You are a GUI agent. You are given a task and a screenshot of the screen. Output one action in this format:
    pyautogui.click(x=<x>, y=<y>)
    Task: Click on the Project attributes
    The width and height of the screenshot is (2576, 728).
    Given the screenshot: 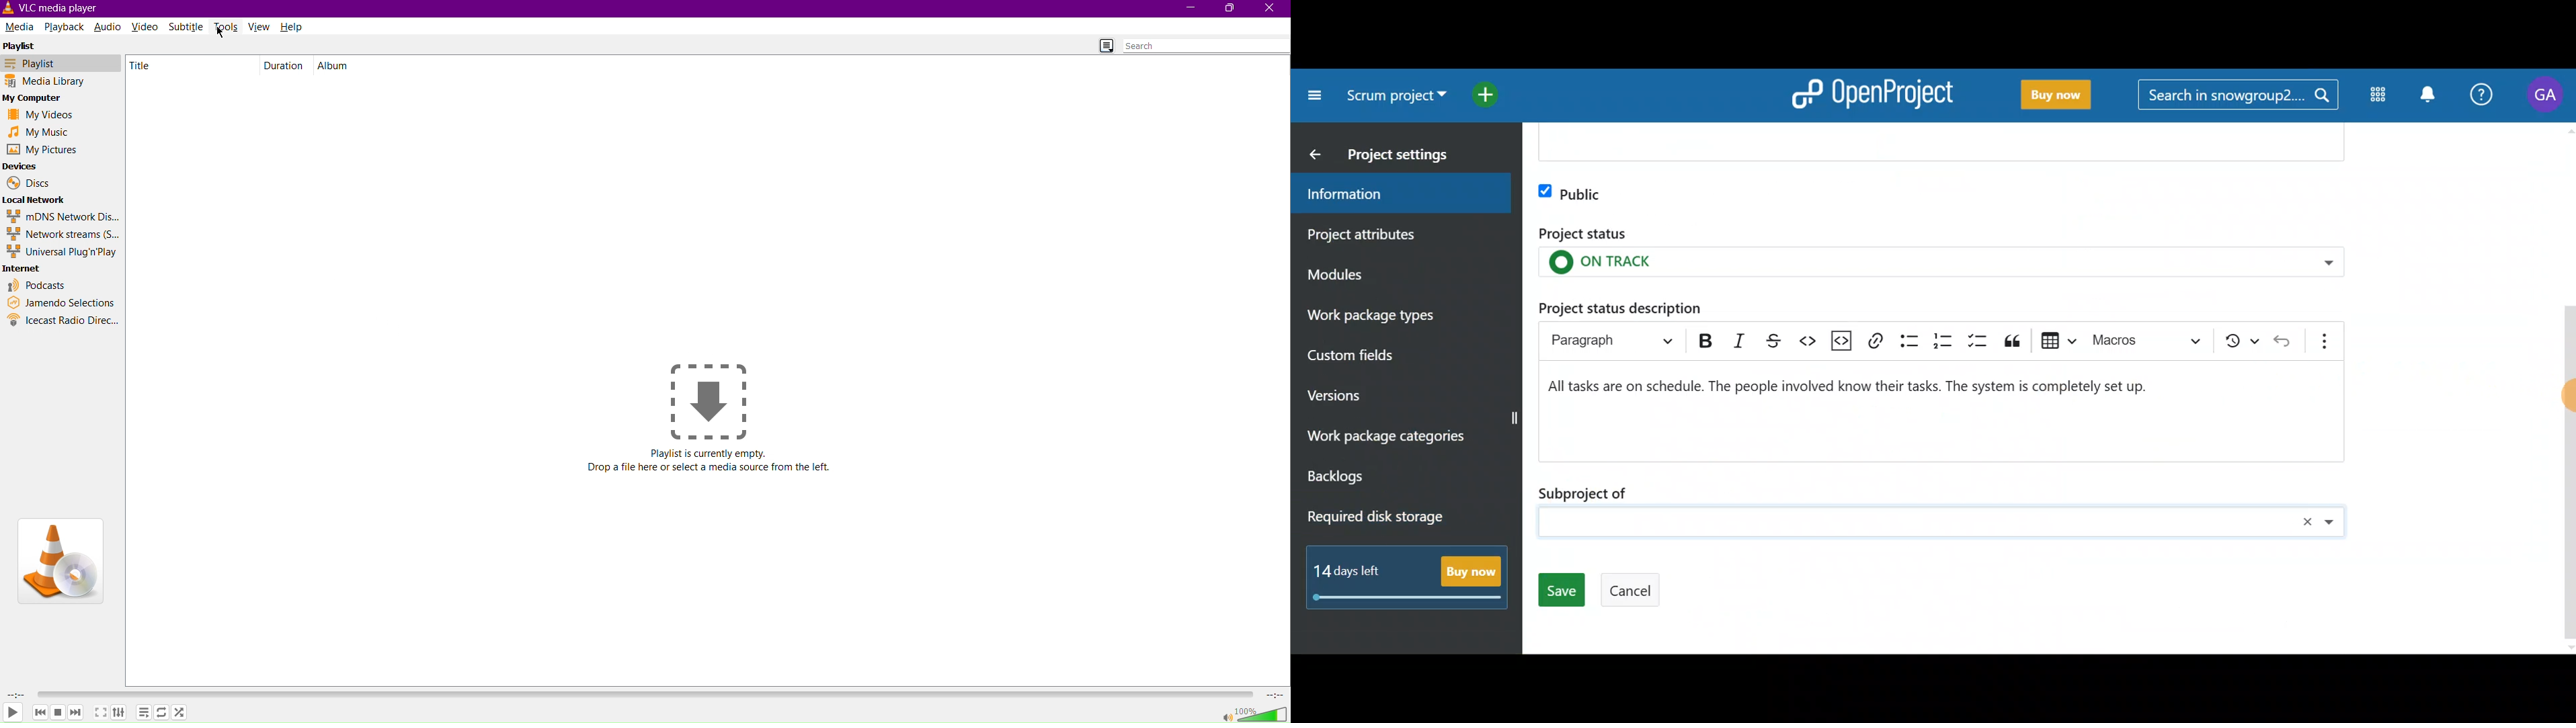 What is the action you would take?
    pyautogui.click(x=1386, y=234)
    